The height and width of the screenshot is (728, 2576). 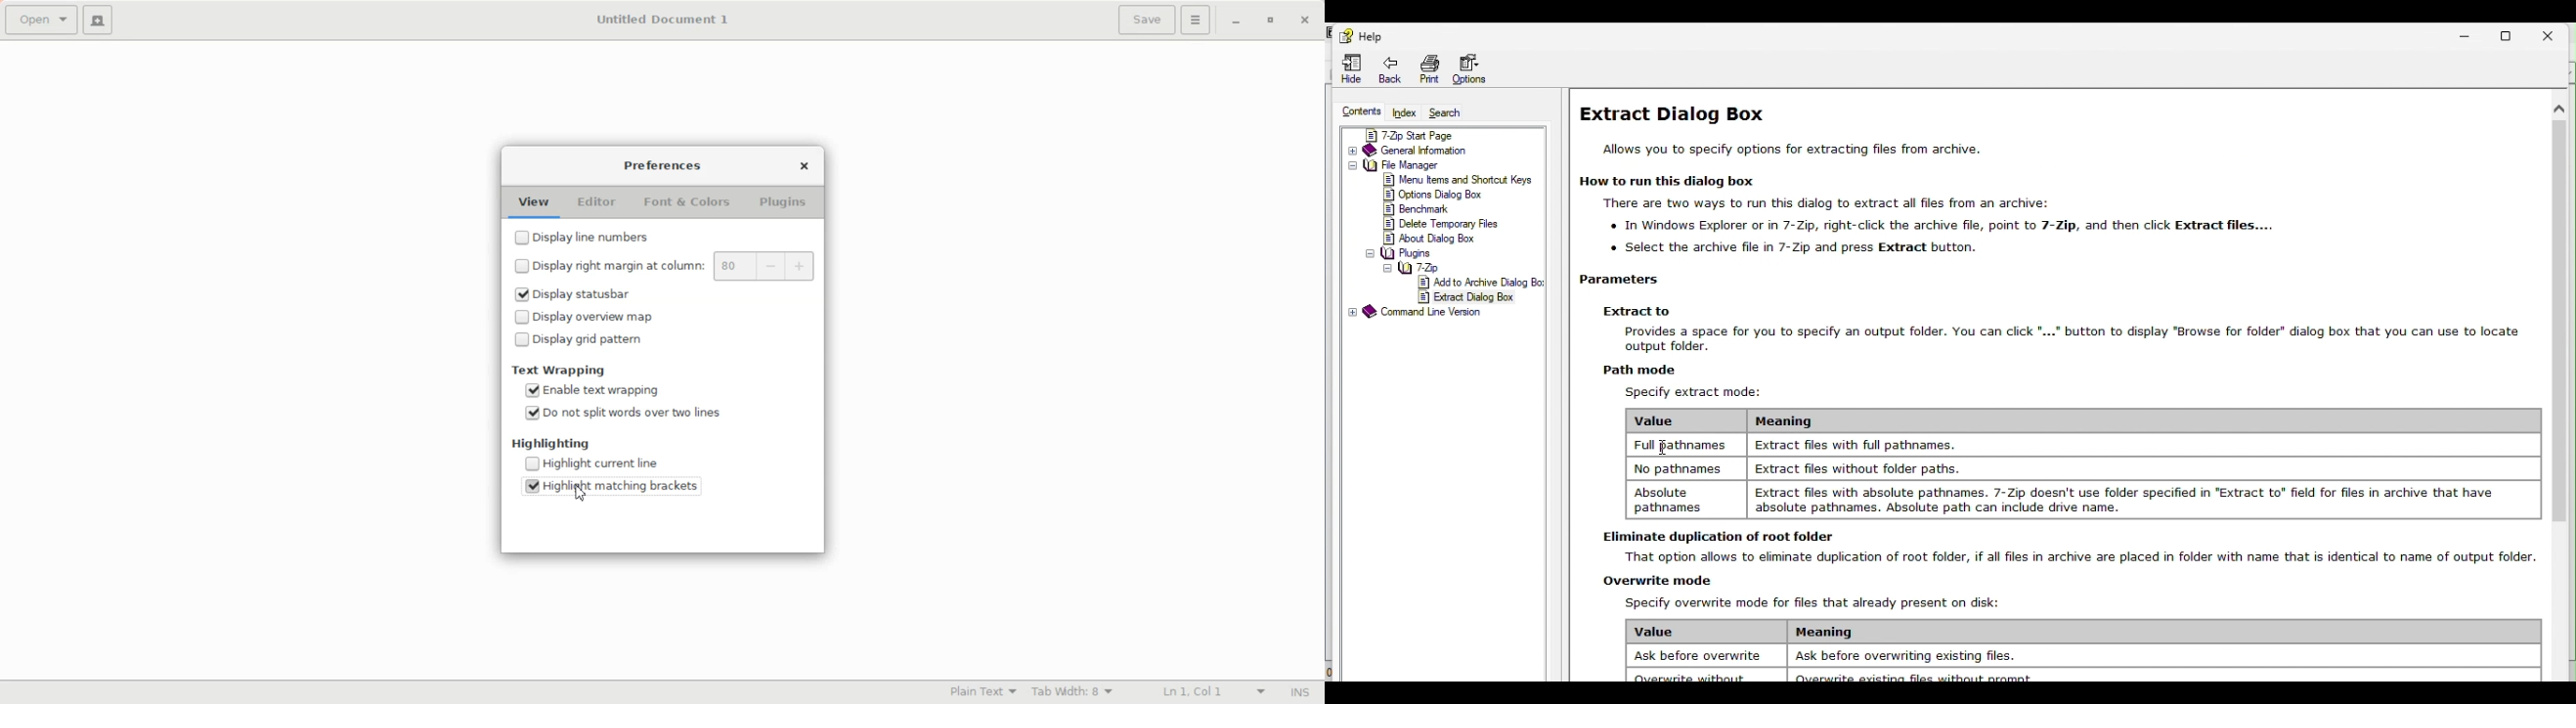 What do you see at coordinates (1073, 692) in the screenshot?
I see `Tab width` at bounding box center [1073, 692].